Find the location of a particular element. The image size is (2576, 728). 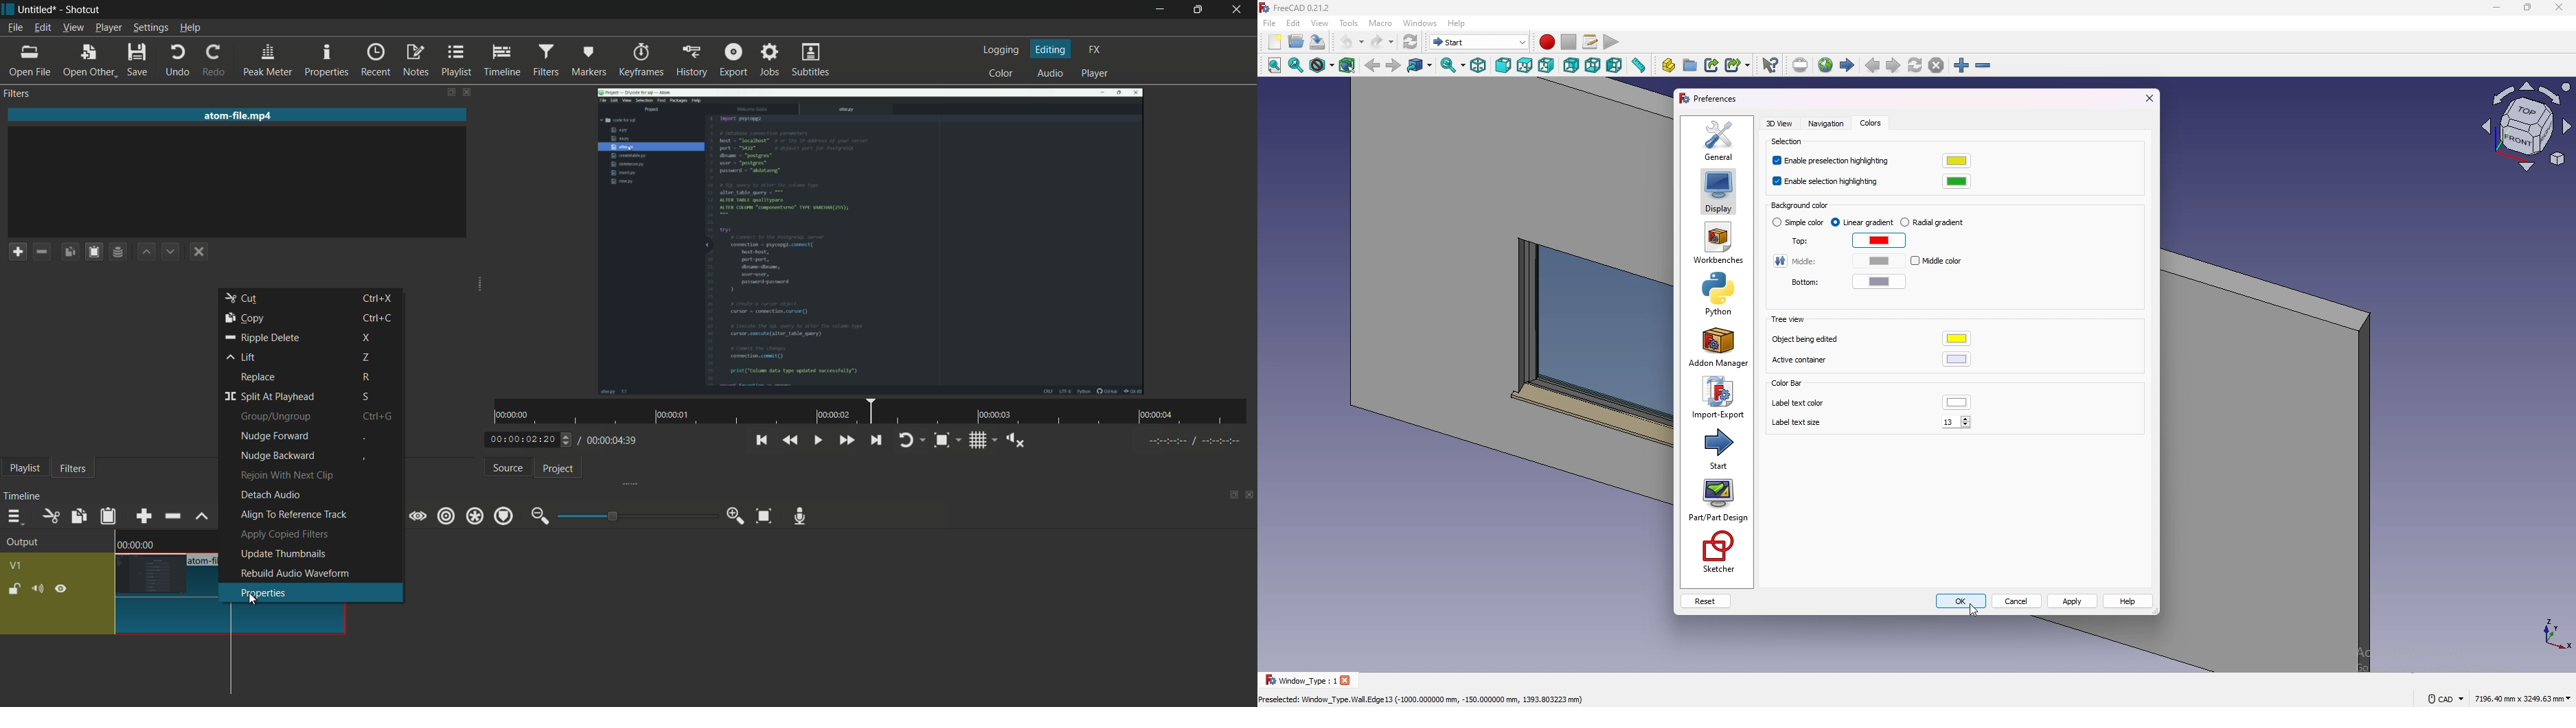

fx is located at coordinates (1094, 50).